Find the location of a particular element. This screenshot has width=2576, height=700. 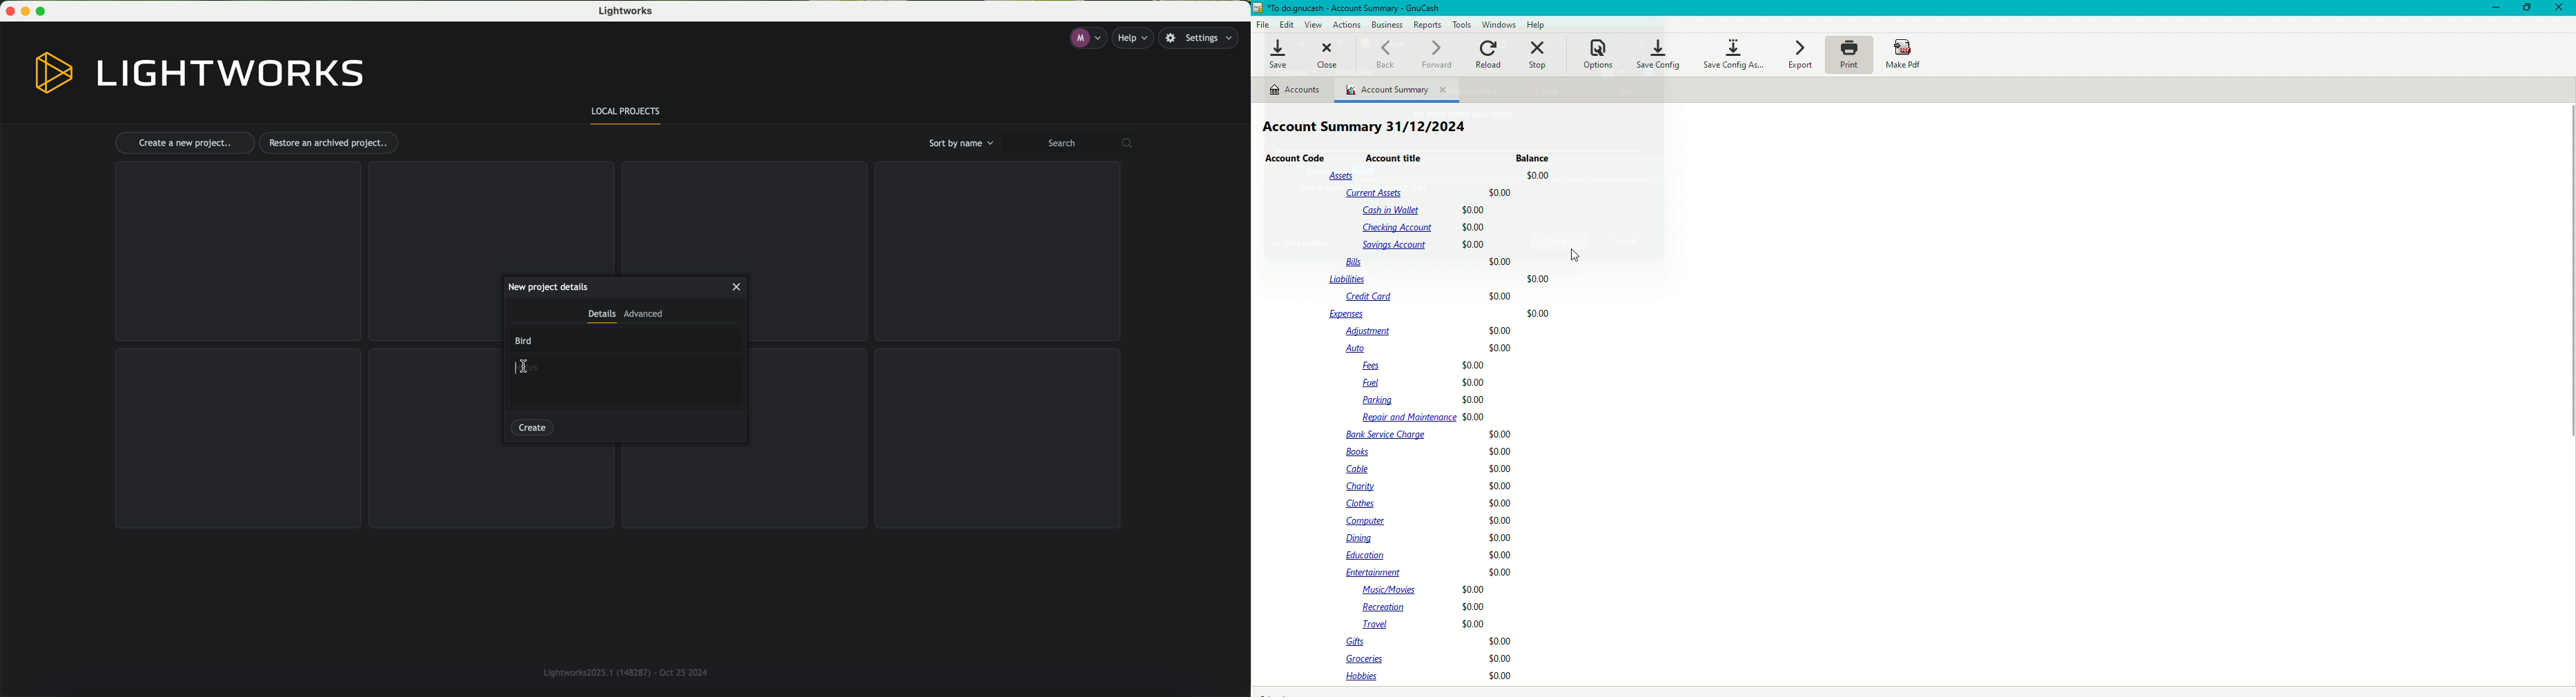

Balance is located at coordinates (1534, 159).